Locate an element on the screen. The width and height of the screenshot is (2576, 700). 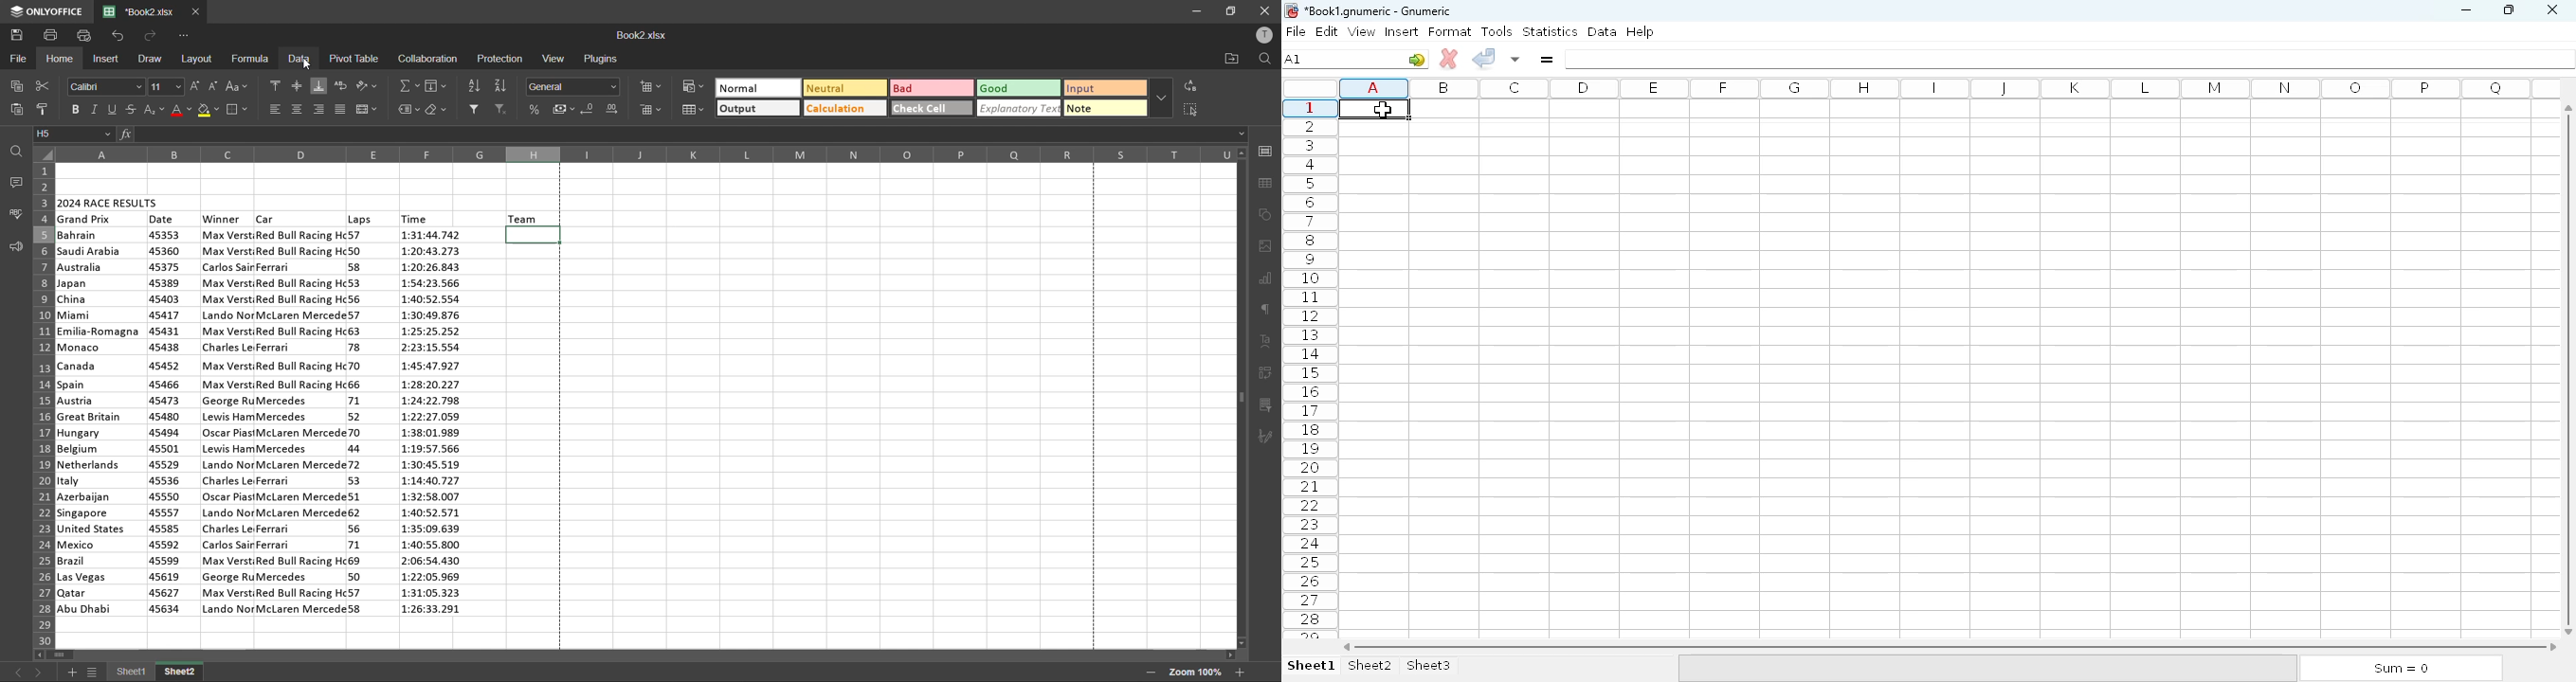
winner is located at coordinates (228, 421).